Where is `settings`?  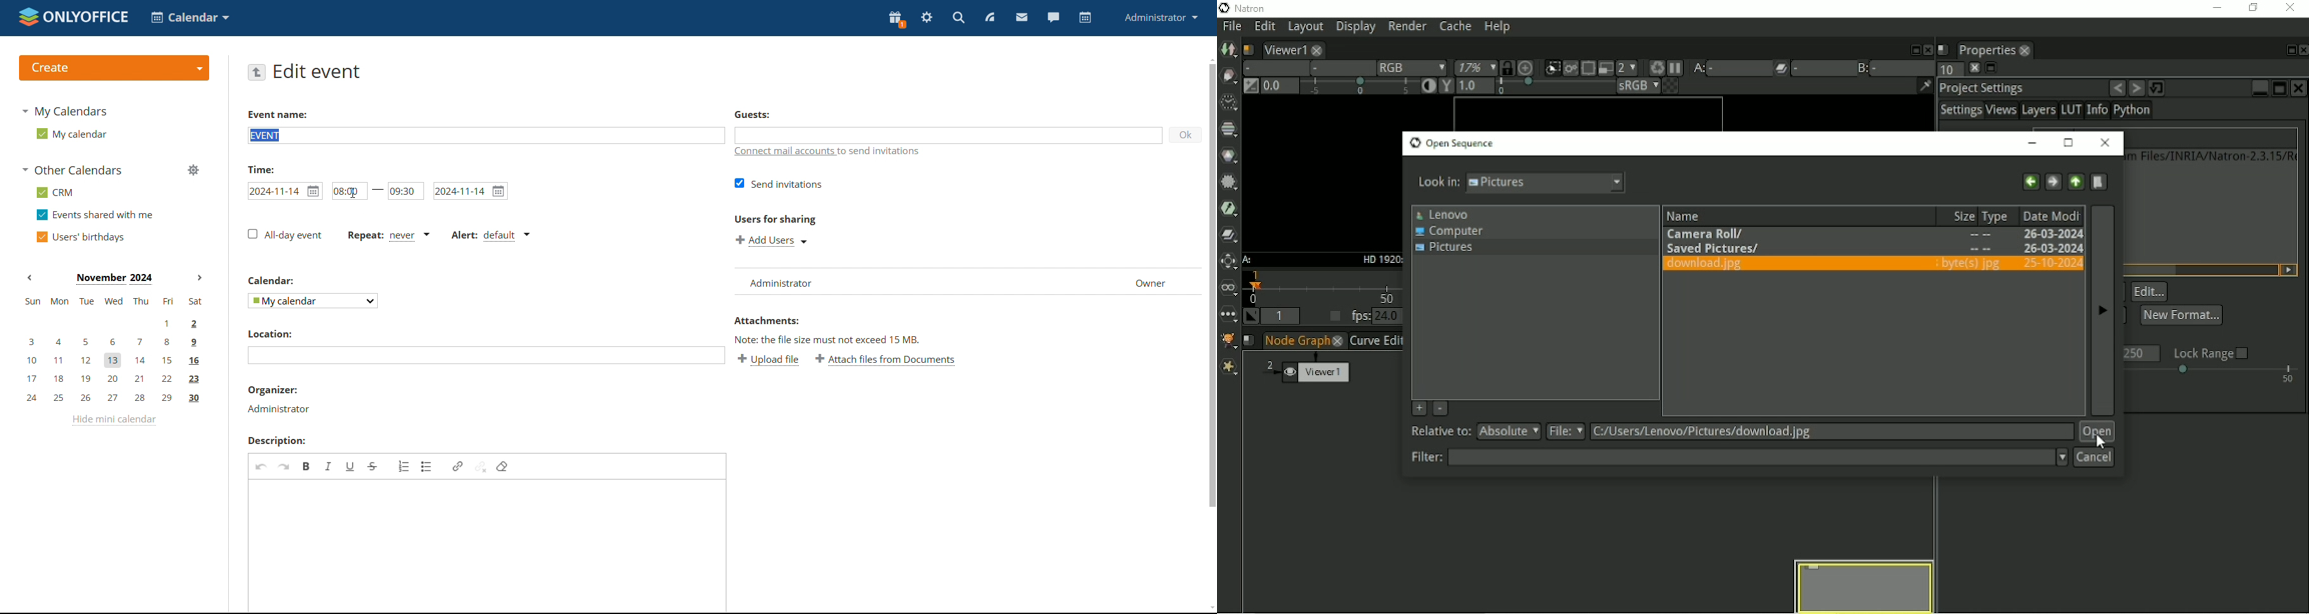
settings is located at coordinates (927, 19).